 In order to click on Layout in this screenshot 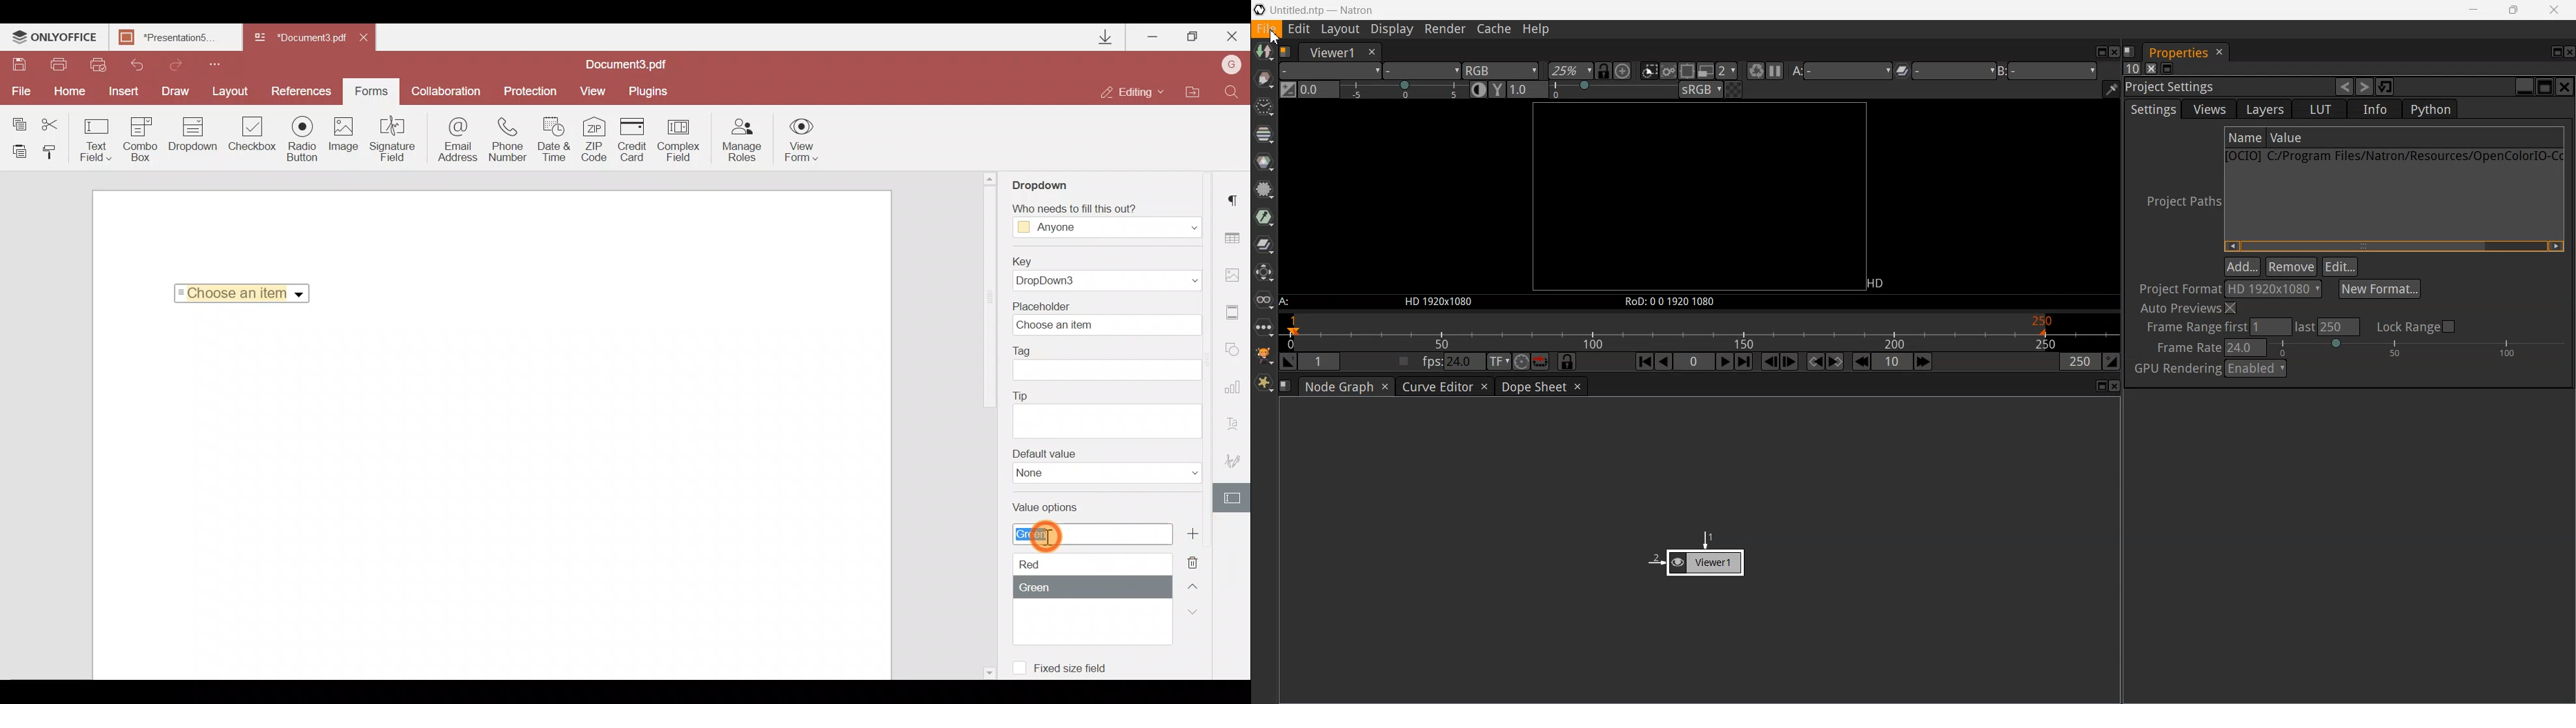, I will do `click(234, 91)`.